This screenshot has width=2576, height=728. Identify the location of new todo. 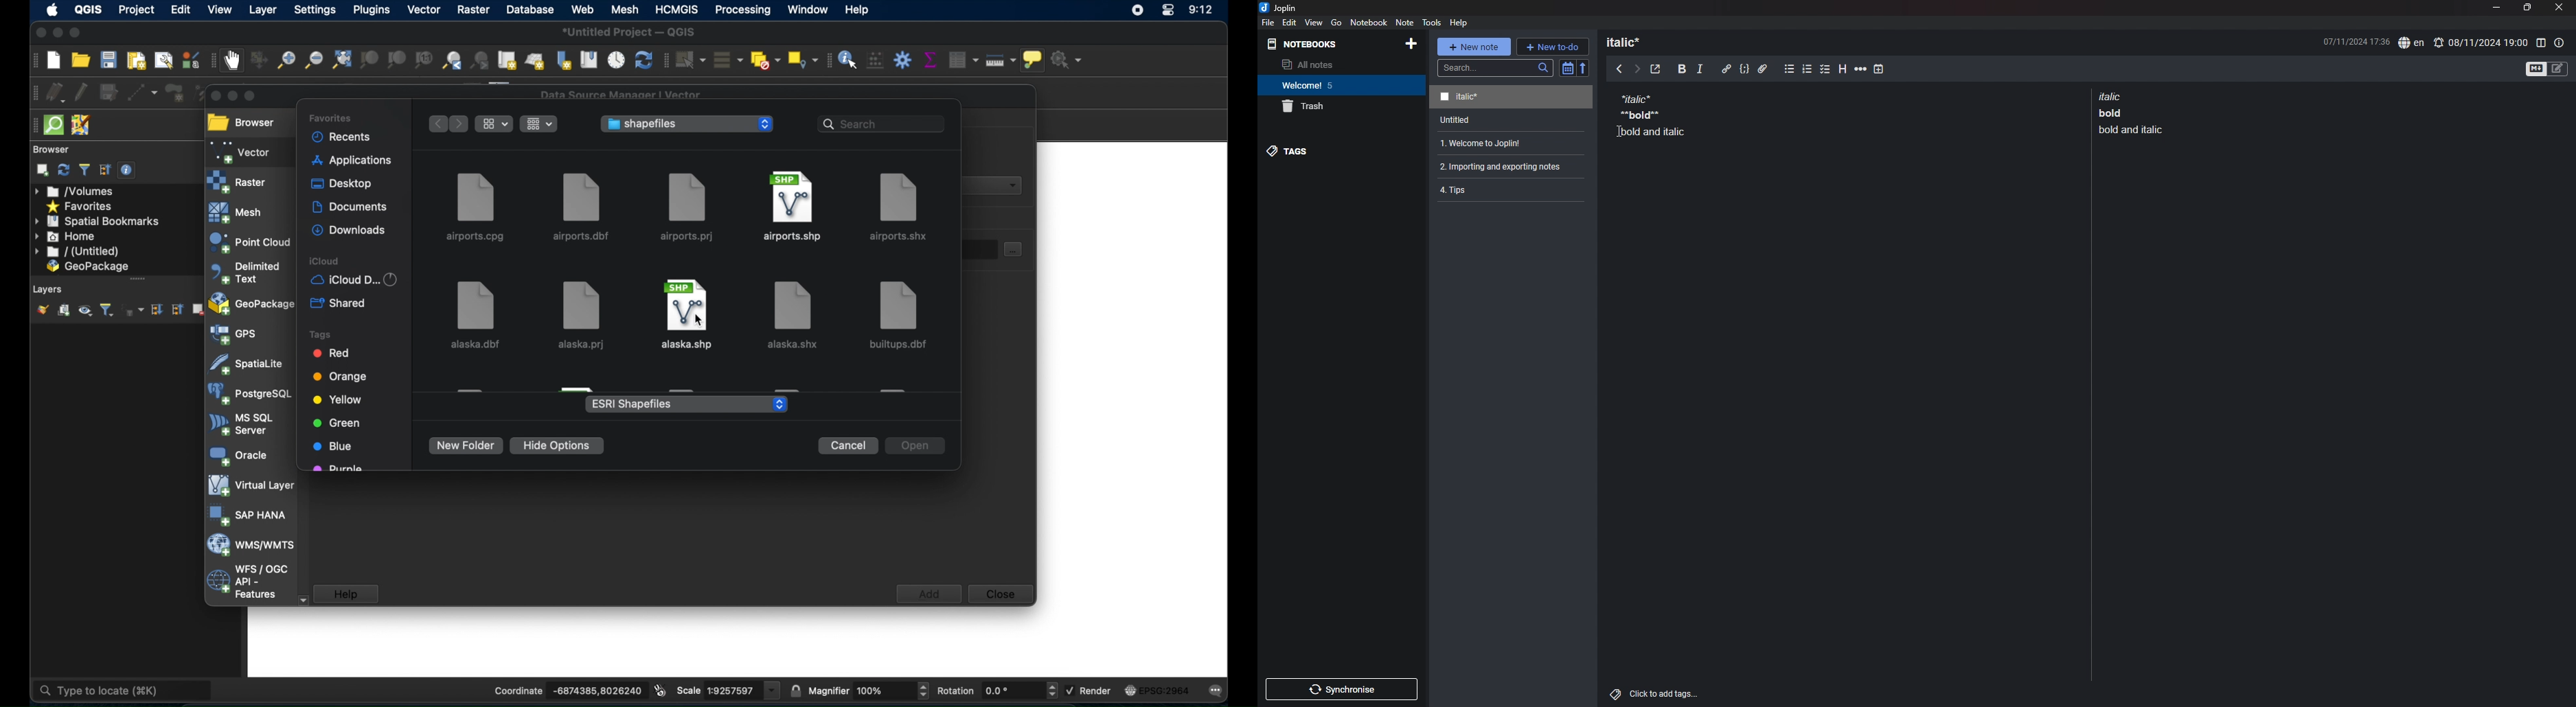
(1552, 46).